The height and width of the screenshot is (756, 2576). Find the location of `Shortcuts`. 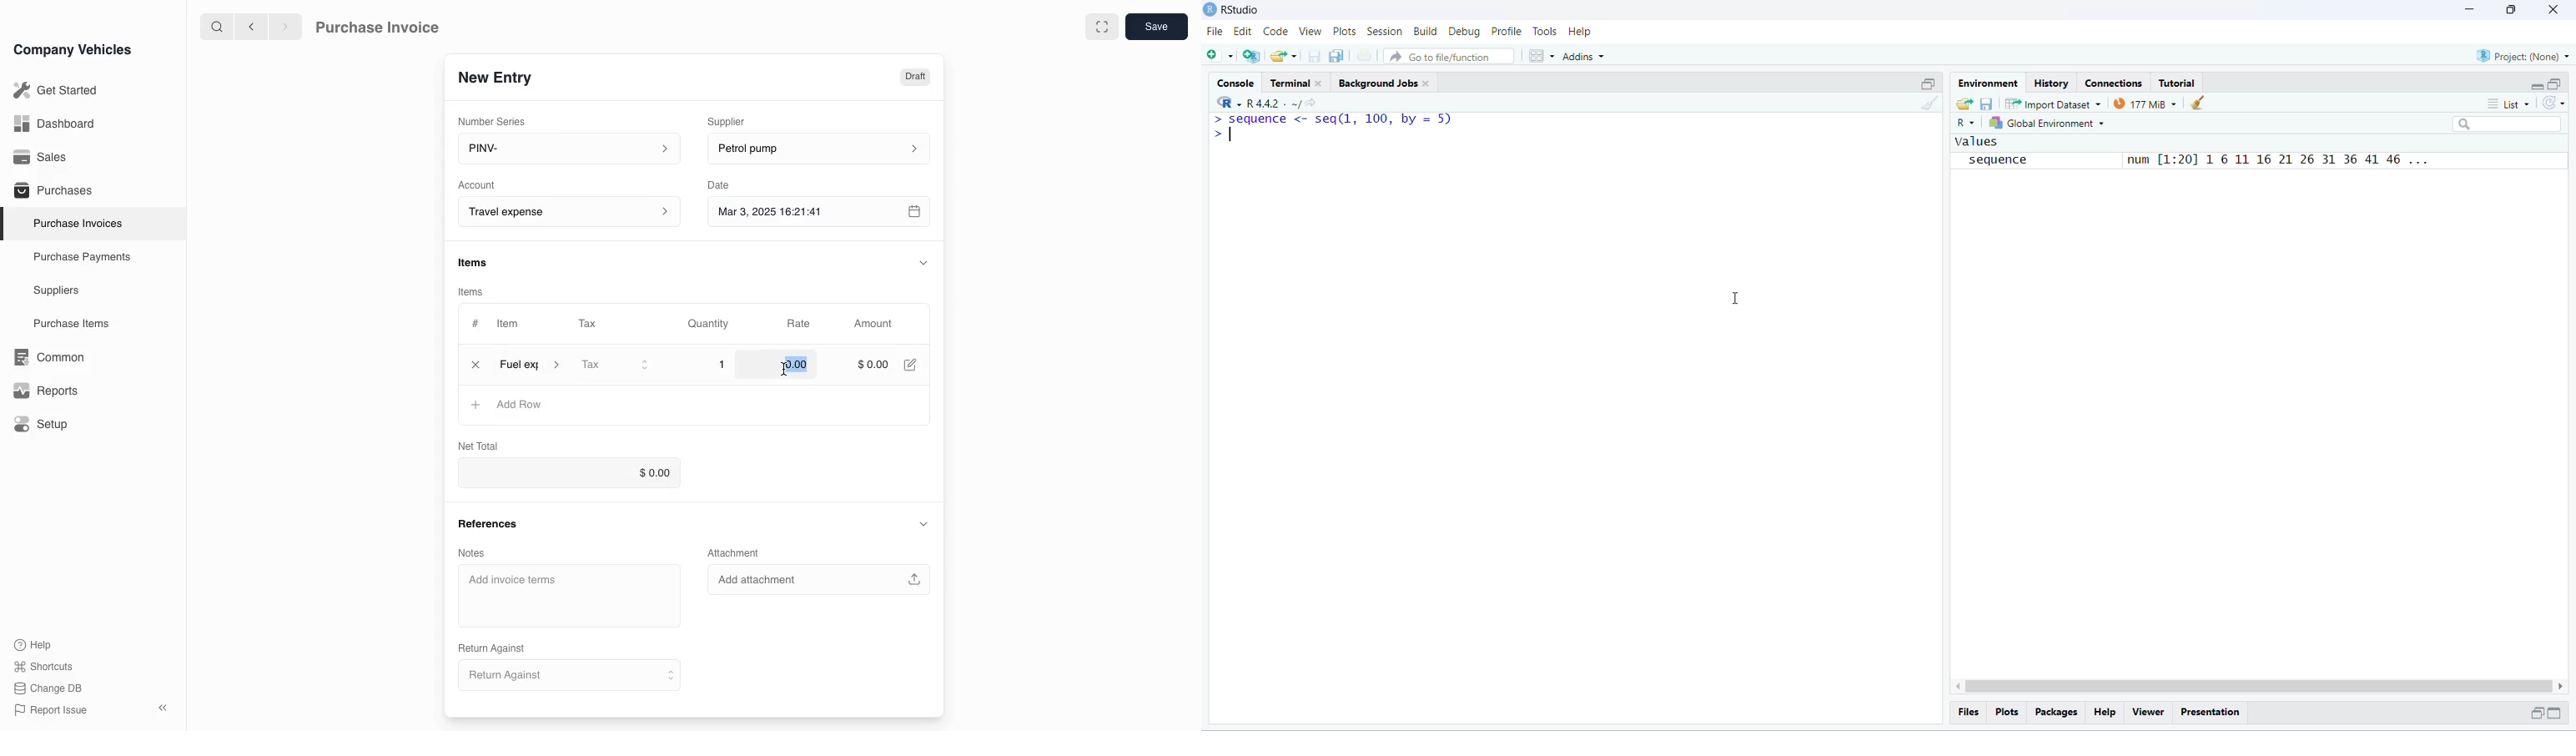

Shortcuts is located at coordinates (44, 668).